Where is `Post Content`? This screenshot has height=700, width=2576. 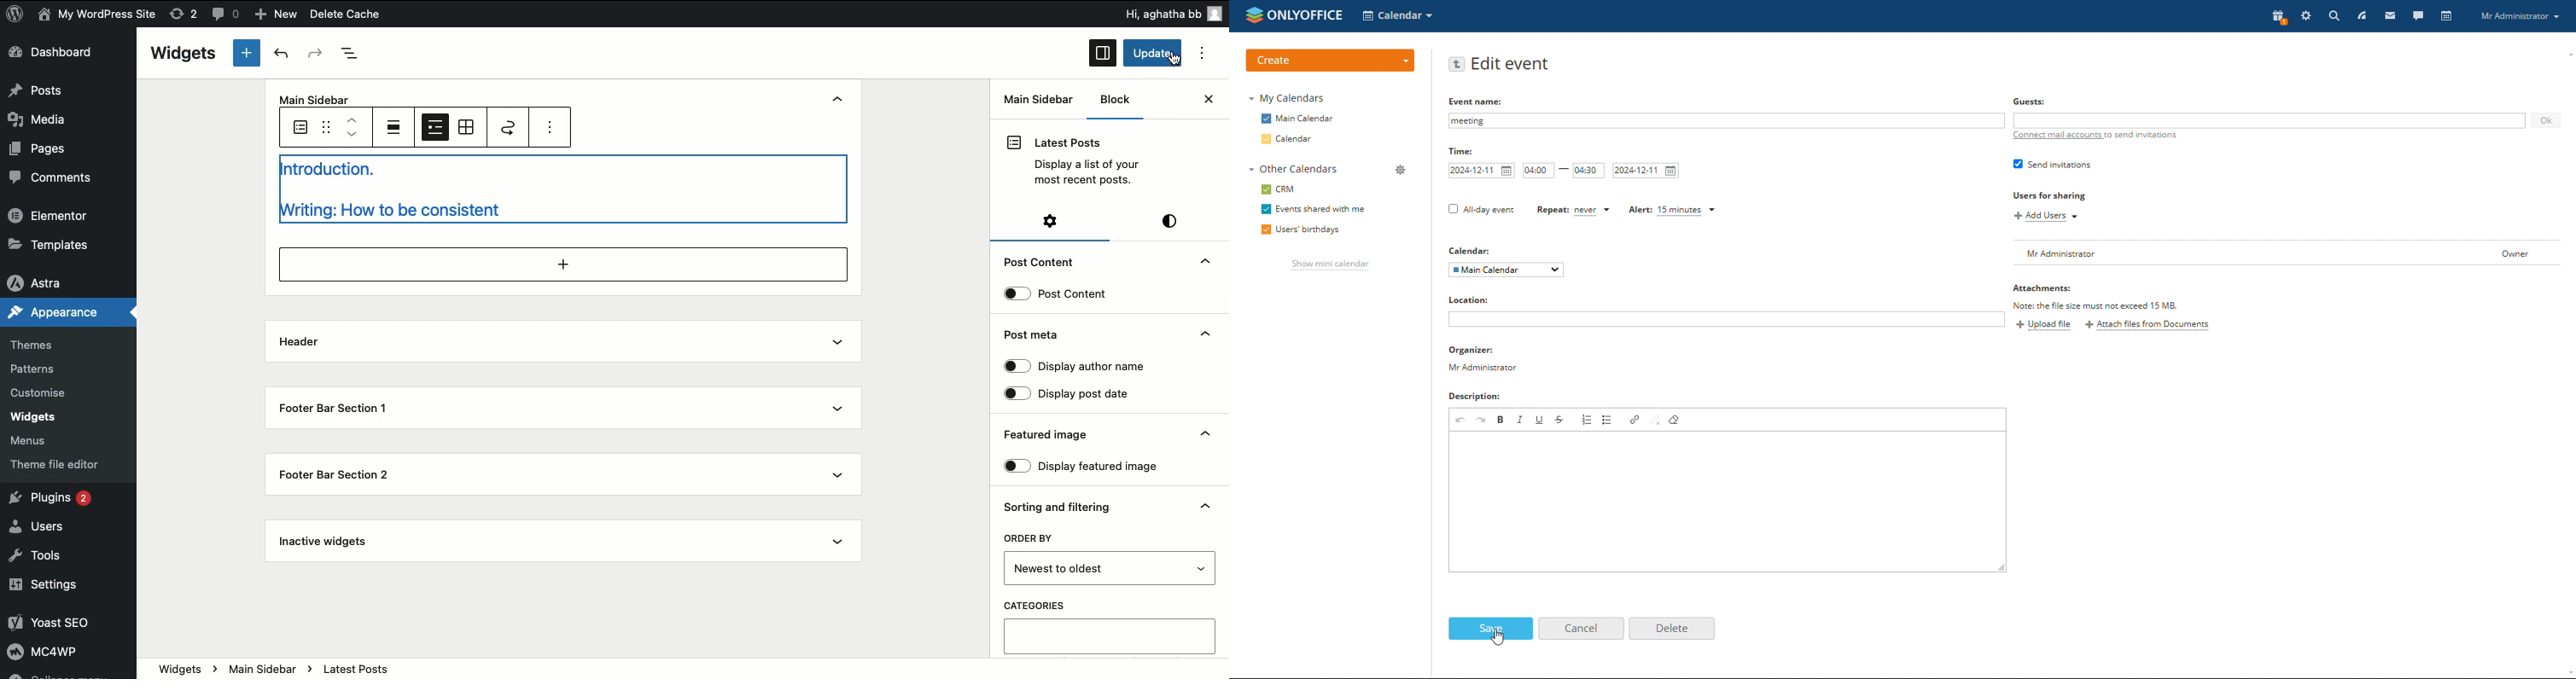 Post Content is located at coordinates (1041, 261).